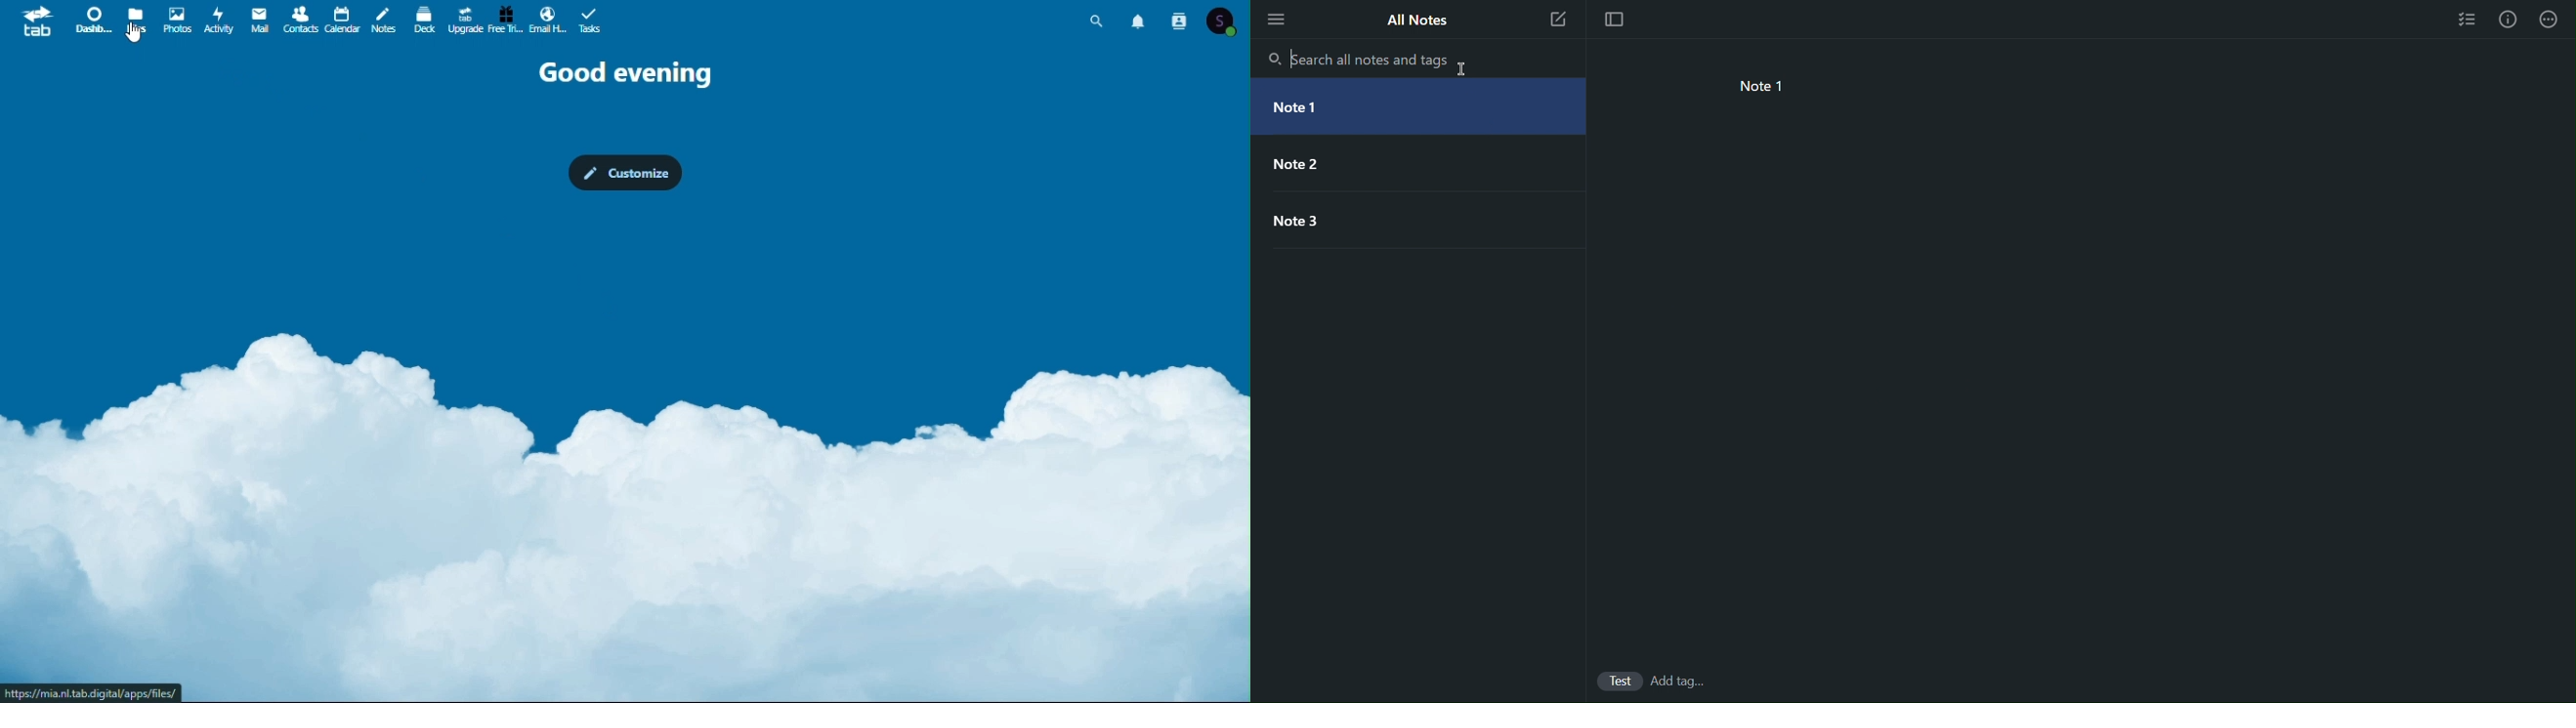  Describe the element at coordinates (1142, 19) in the screenshot. I see `notifications` at that location.